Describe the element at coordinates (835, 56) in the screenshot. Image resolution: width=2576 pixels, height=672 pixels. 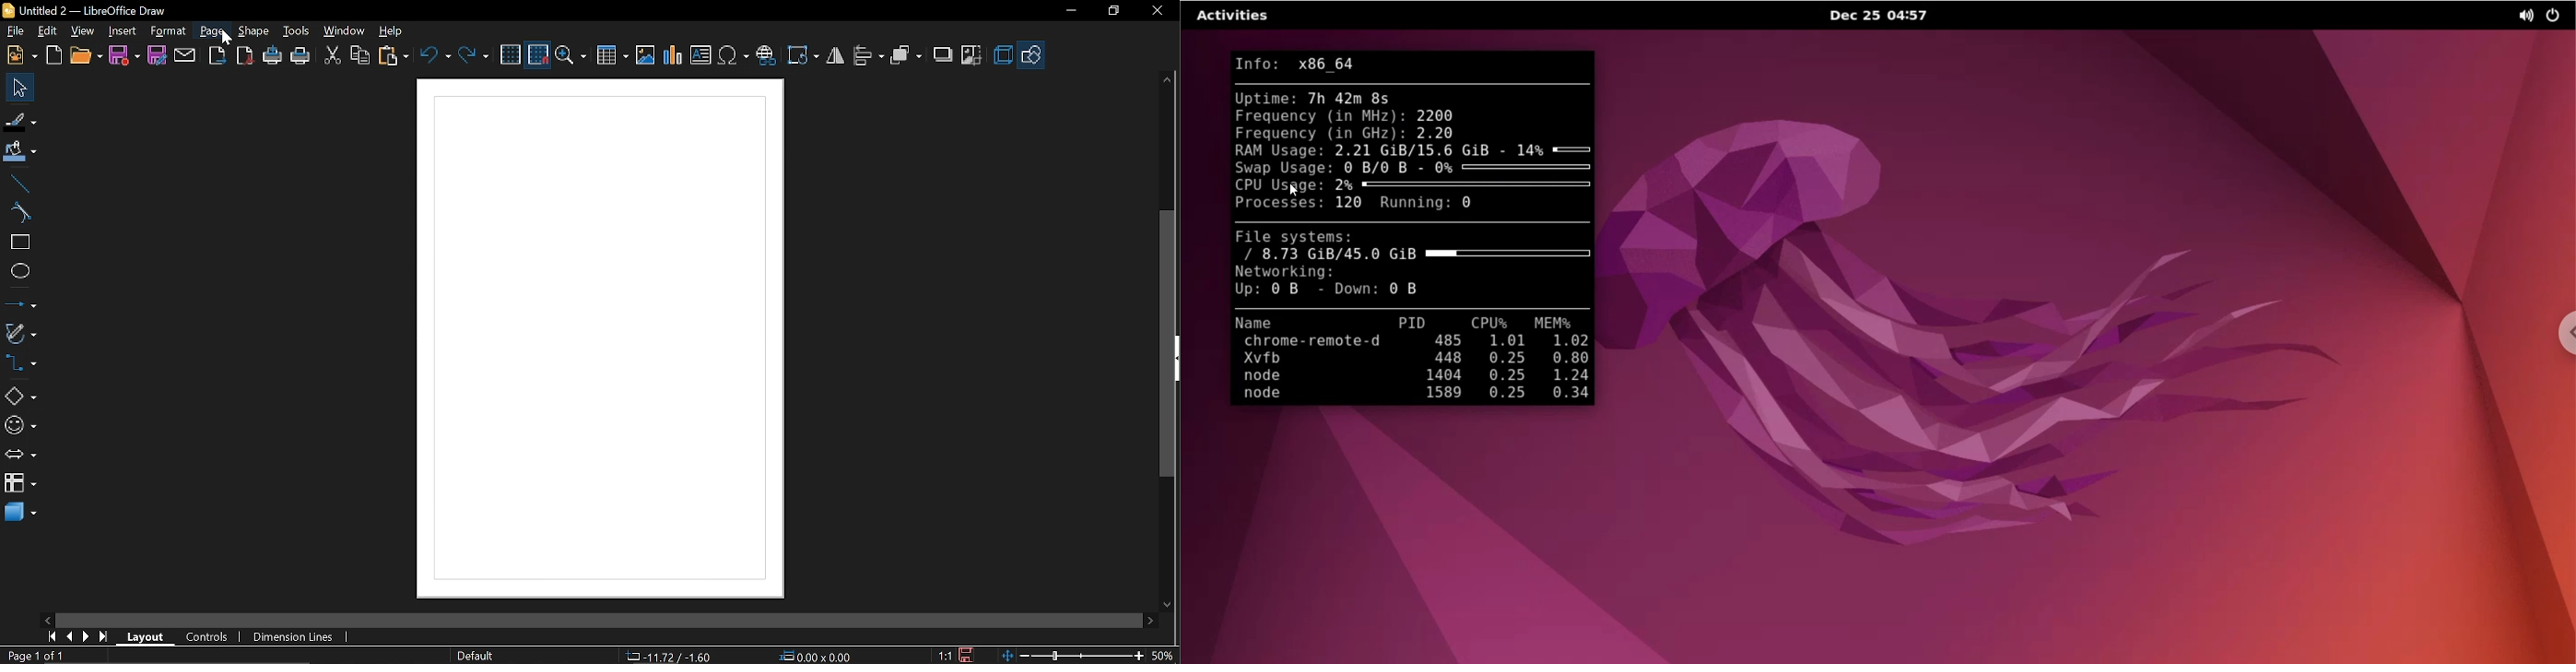
I see `flip` at that location.